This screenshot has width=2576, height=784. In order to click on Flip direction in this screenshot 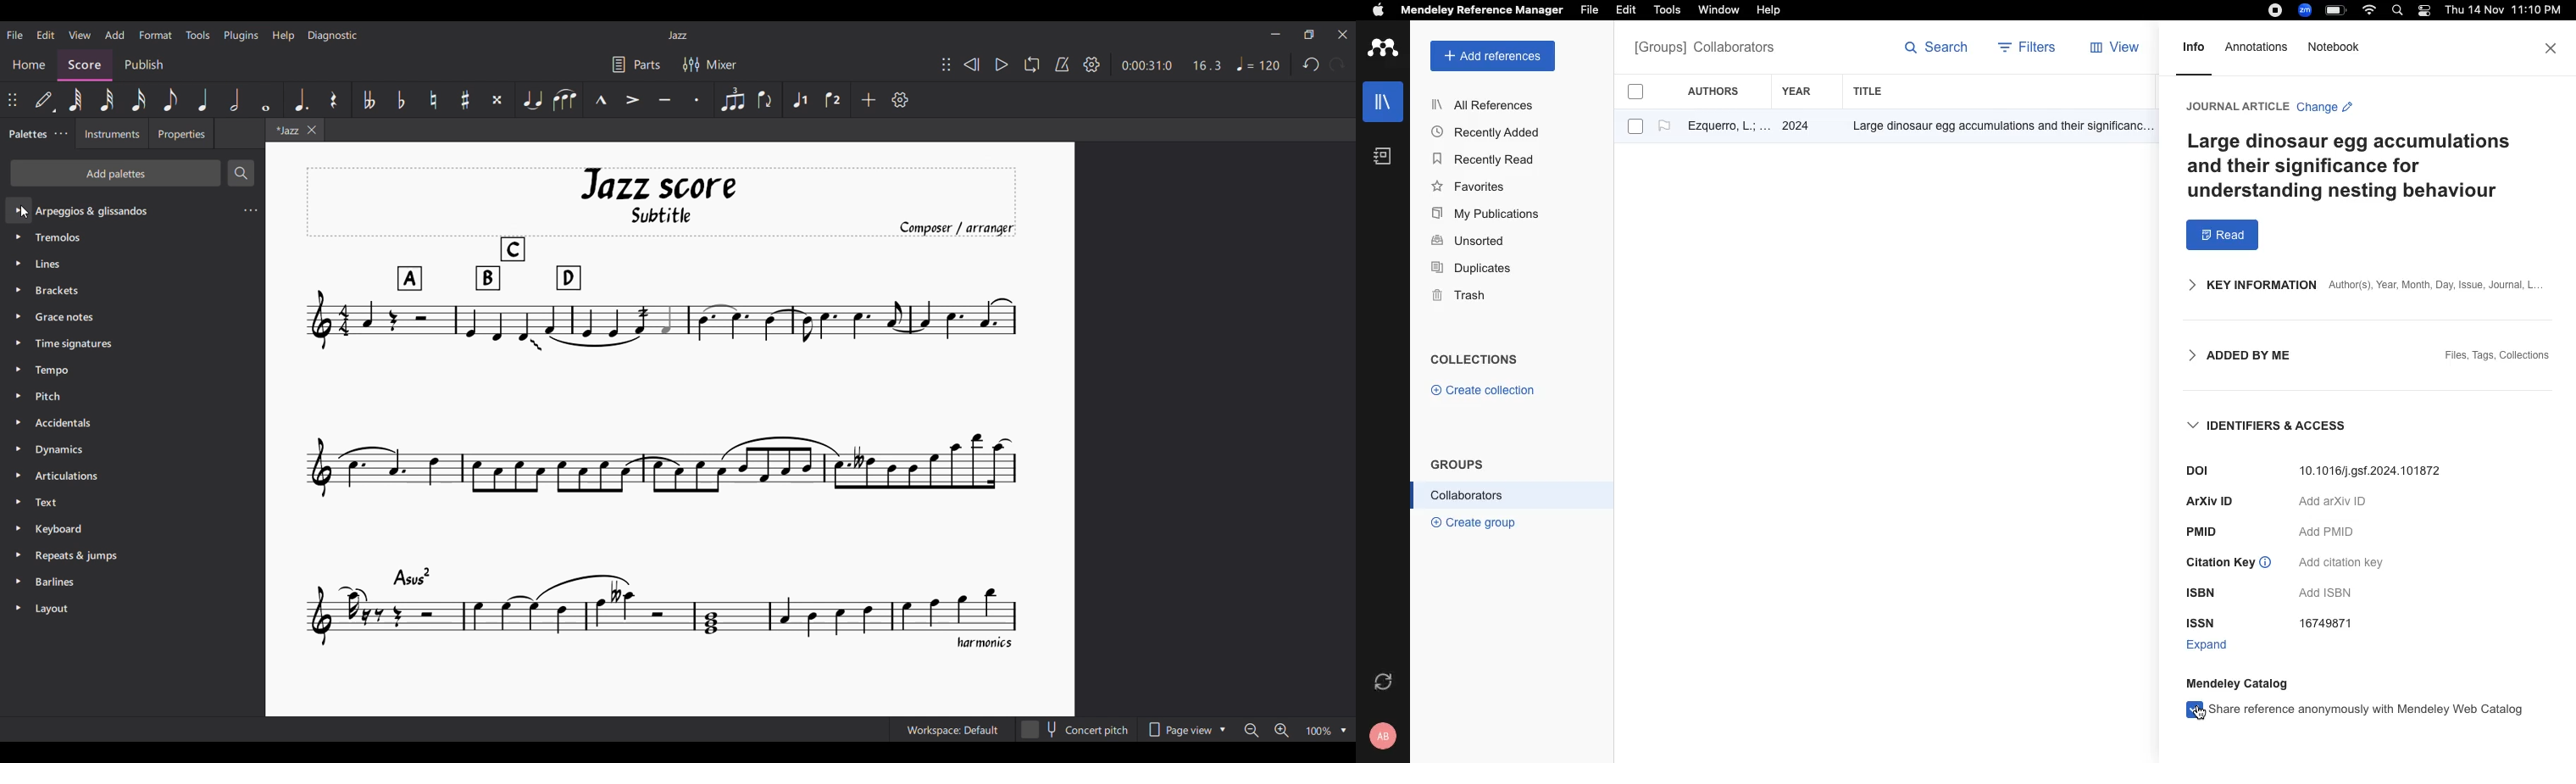, I will do `click(765, 100)`.